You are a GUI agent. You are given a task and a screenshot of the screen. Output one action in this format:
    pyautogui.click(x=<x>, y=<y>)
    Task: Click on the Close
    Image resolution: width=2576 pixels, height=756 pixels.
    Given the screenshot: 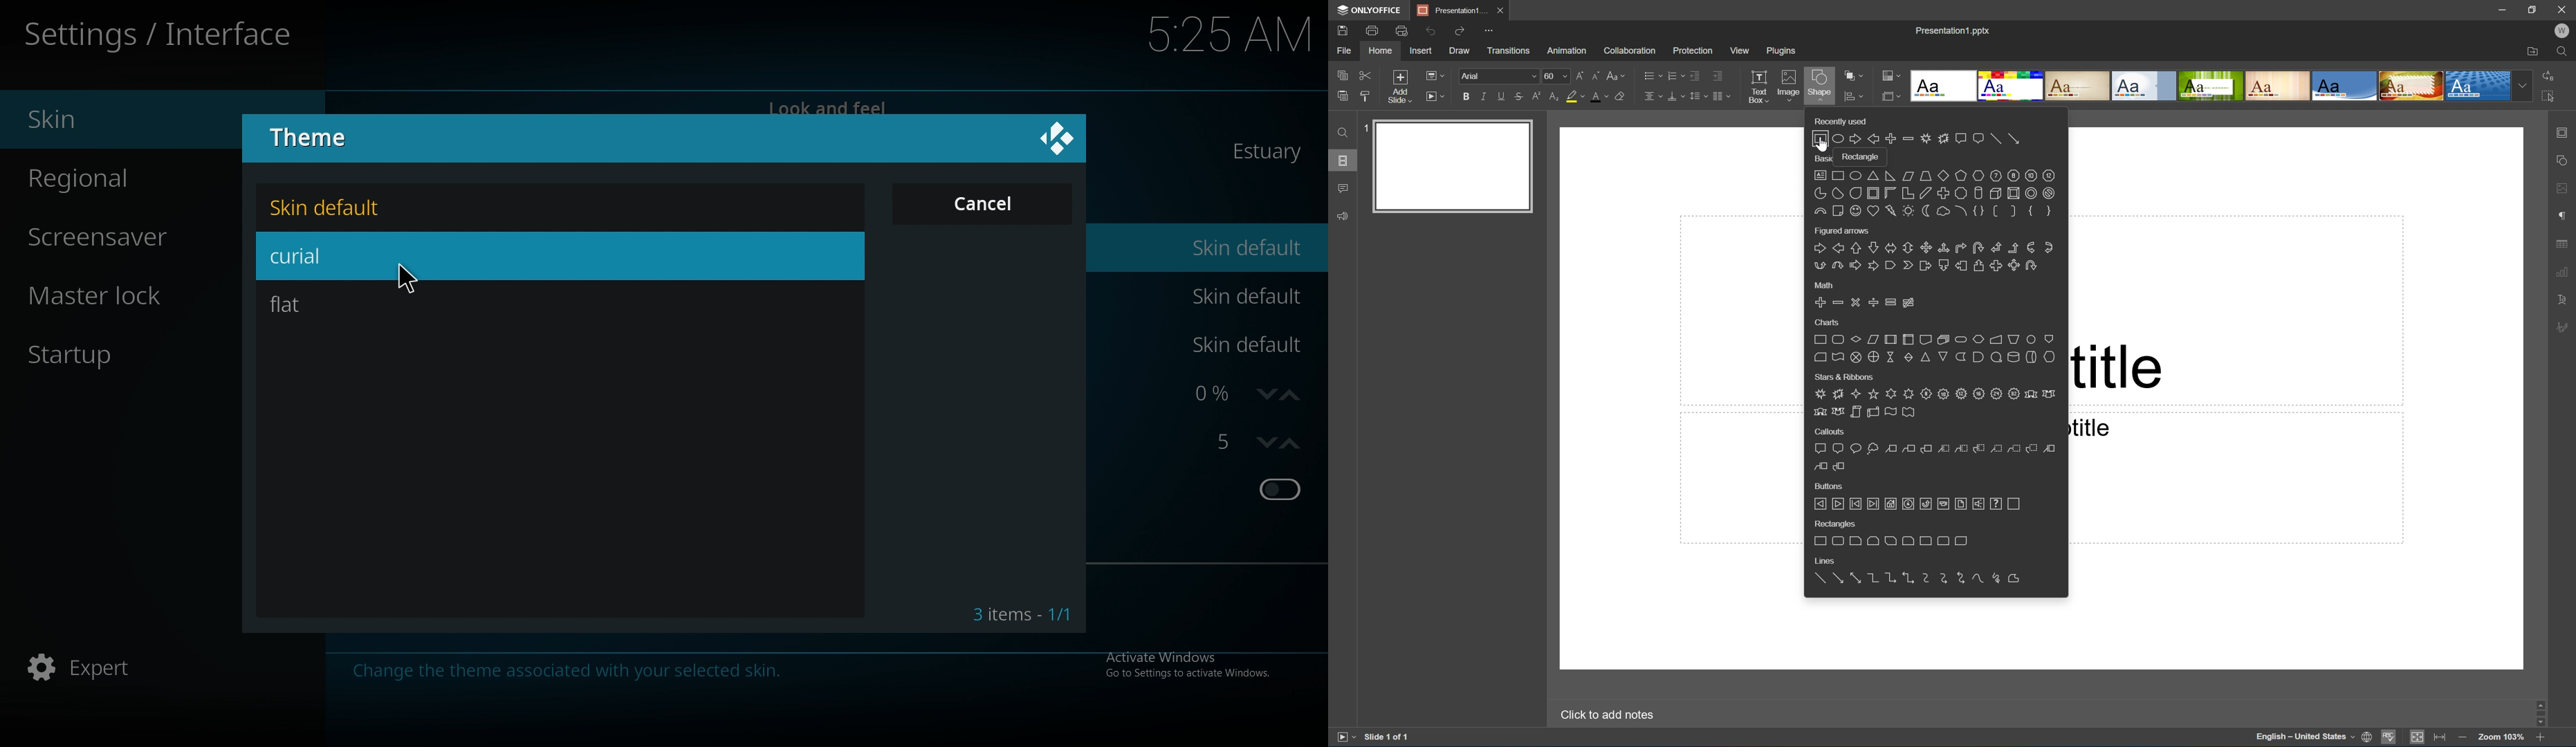 What is the action you would take?
    pyautogui.click(x=1501, y=10)
    